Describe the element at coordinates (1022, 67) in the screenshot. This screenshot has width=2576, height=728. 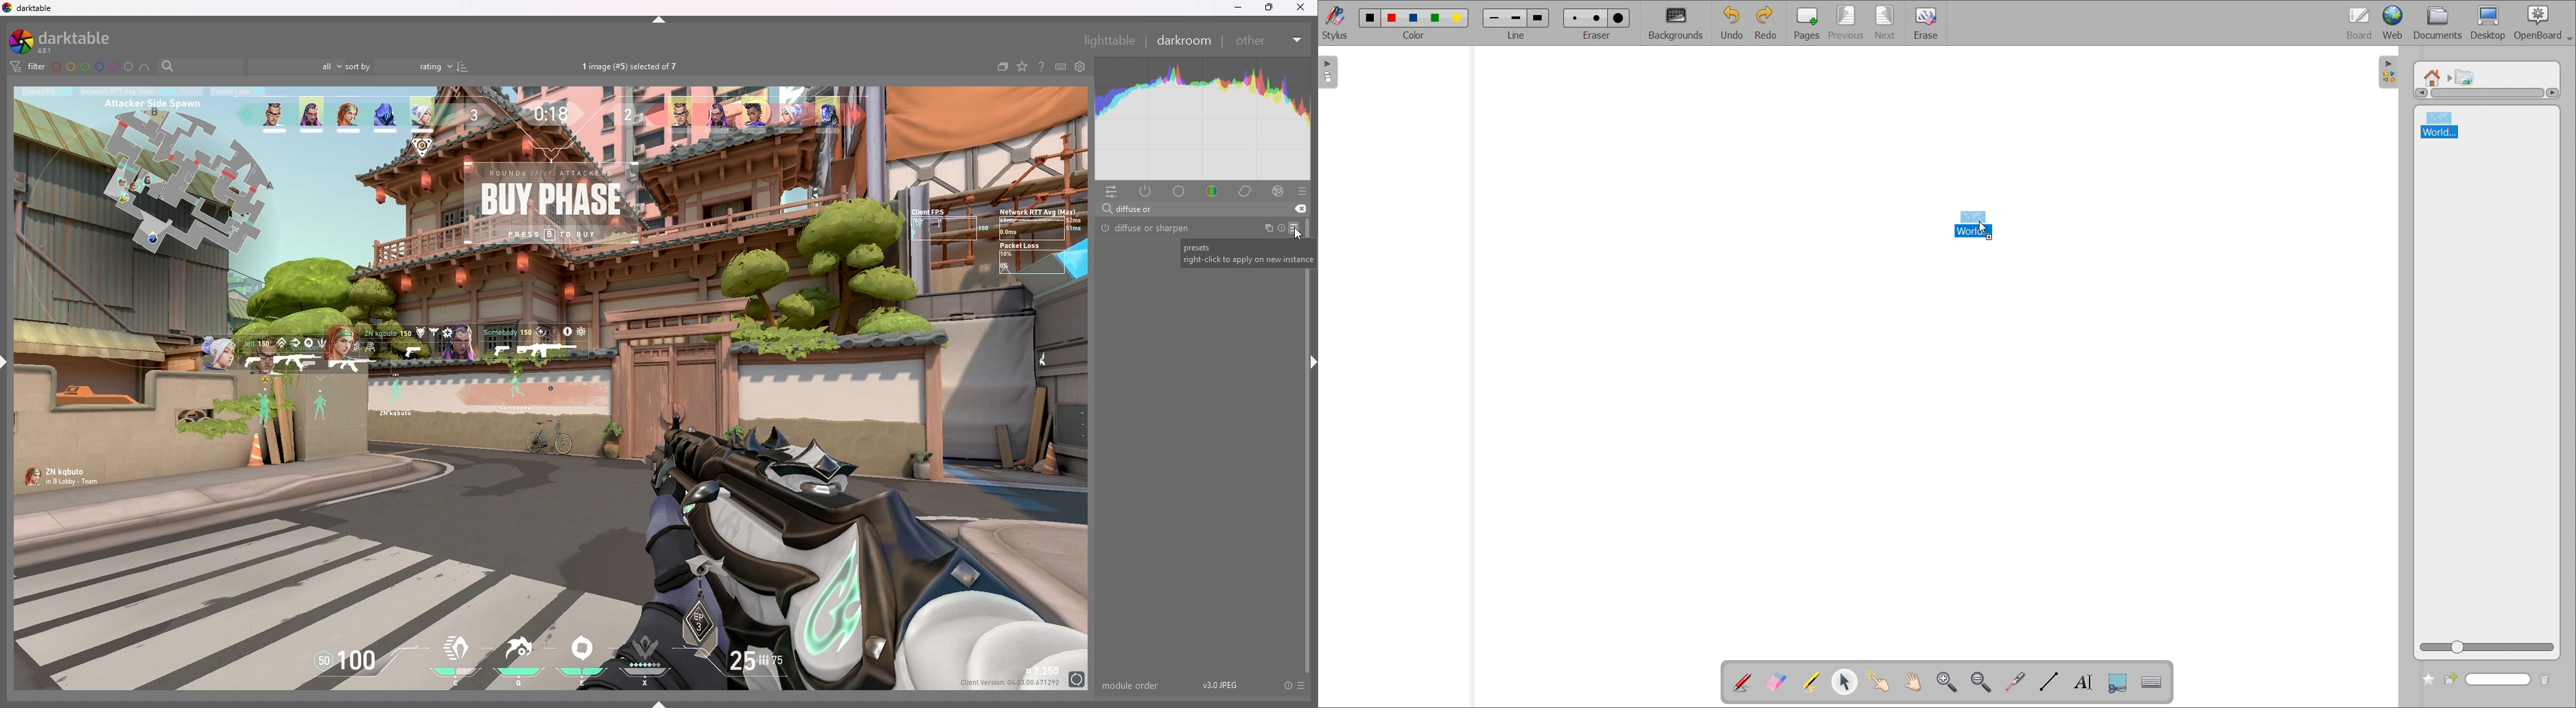
I see `change type of element` at that location.